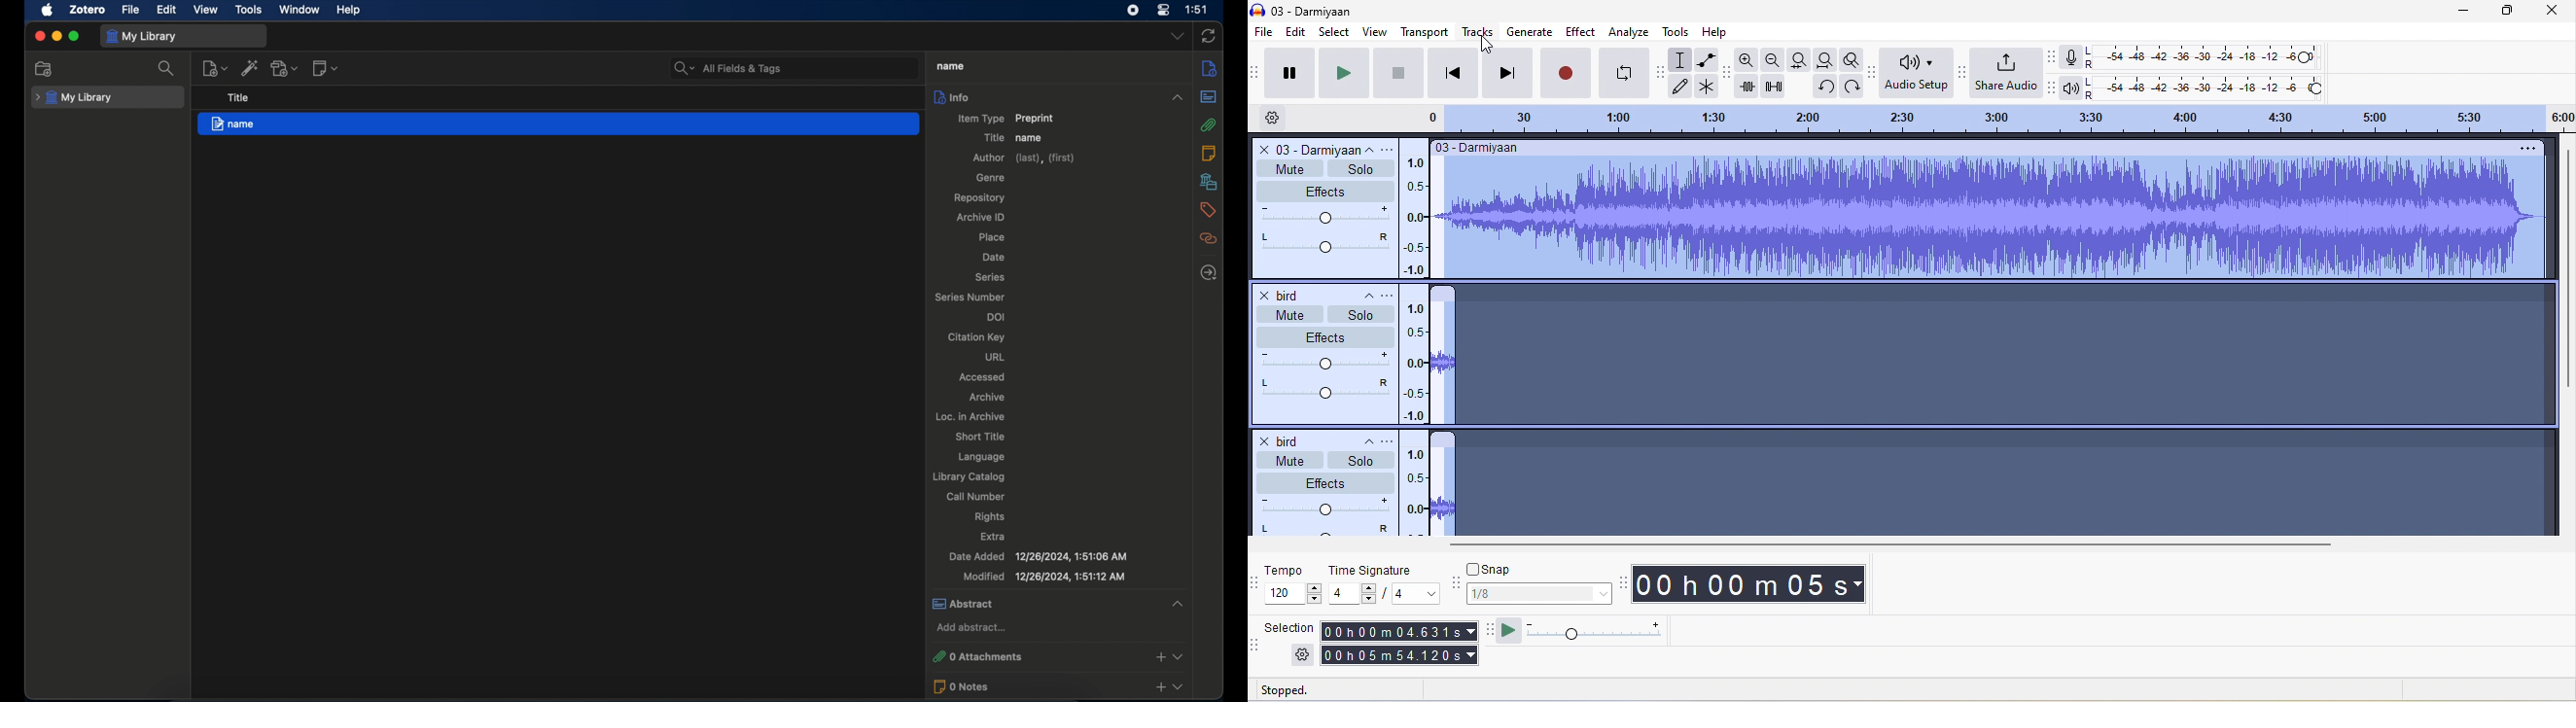 Image resolution: width=2576 pixels, height=728 pixels. I want to click on collapse, so click(1361, 293).